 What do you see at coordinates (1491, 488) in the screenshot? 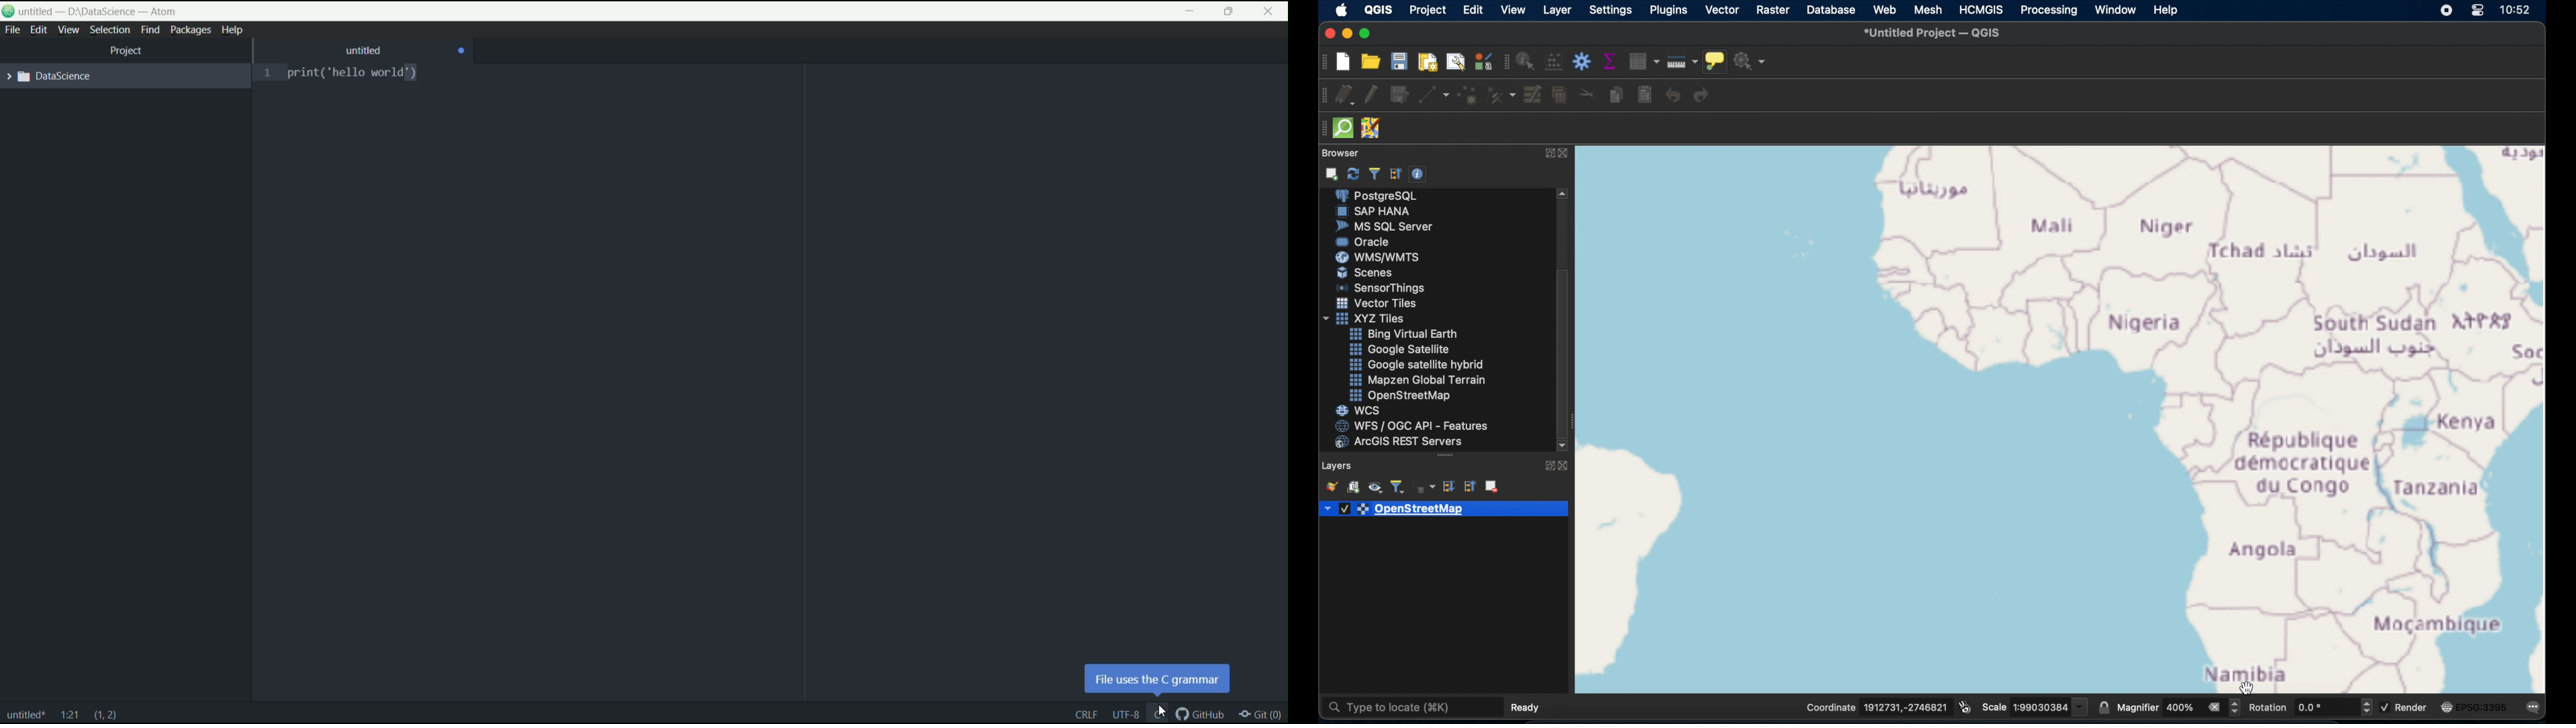
I see `remove layer group` at bounding box center [1491, 488].